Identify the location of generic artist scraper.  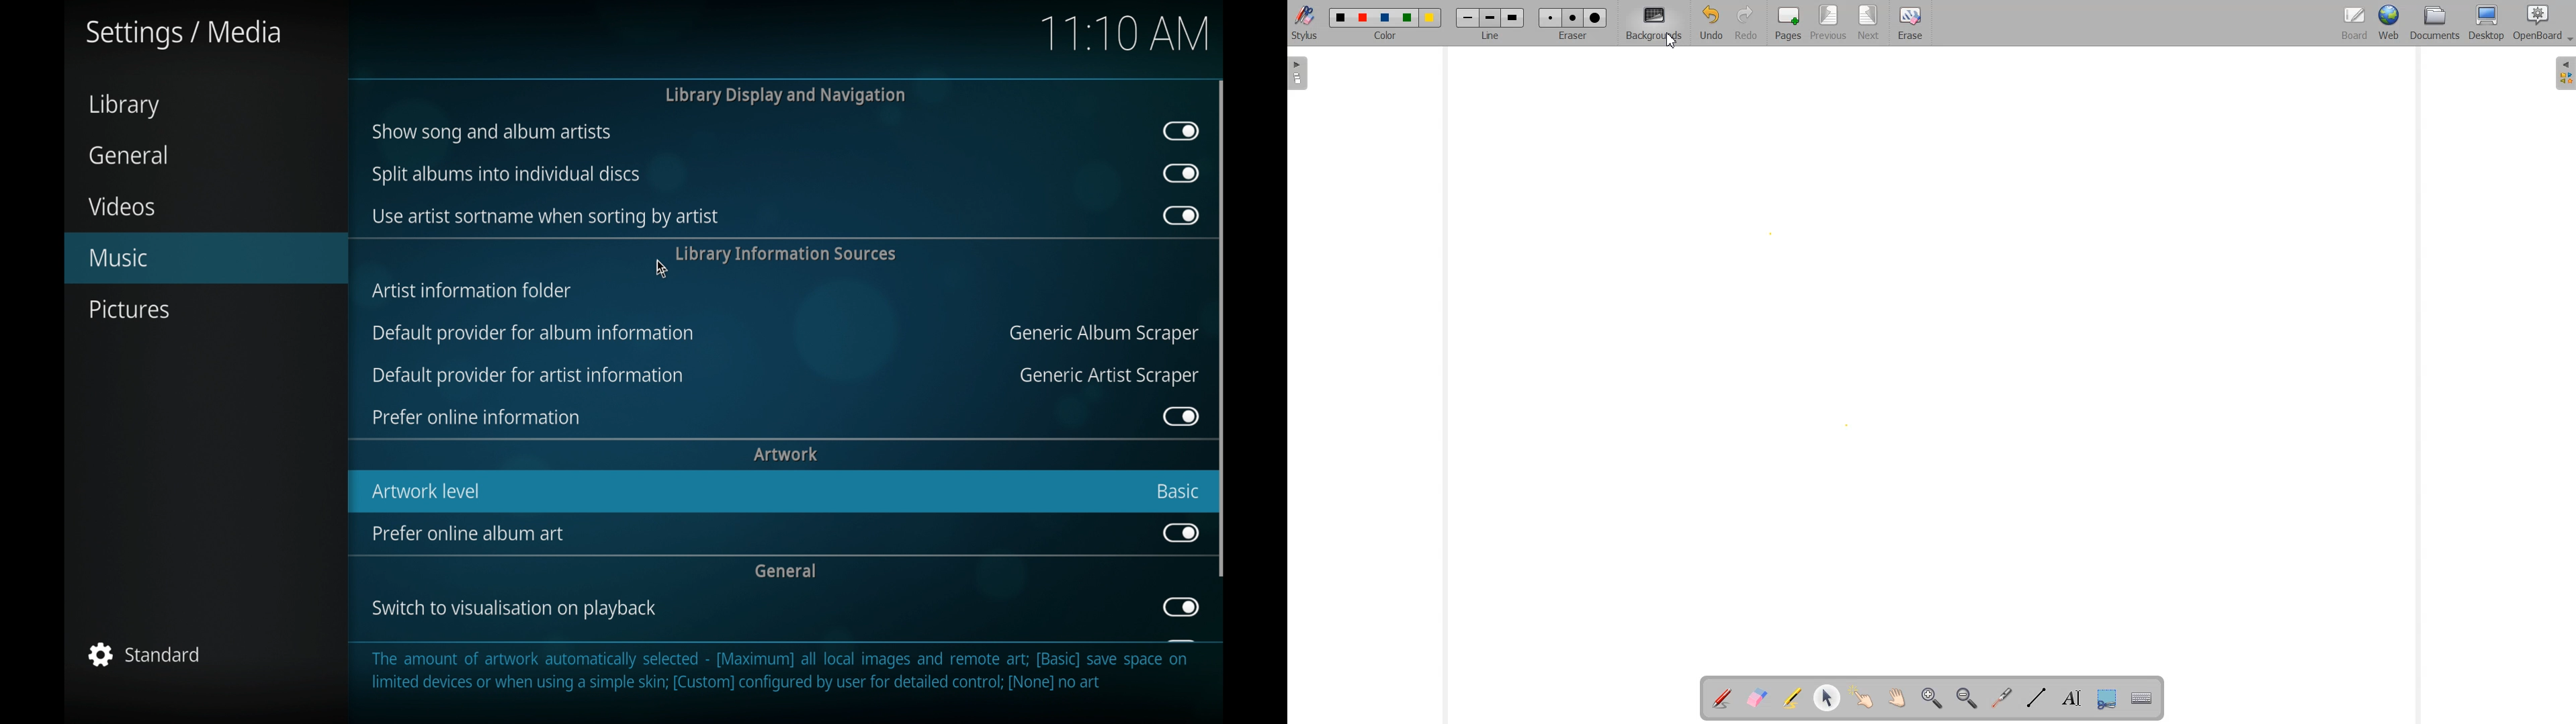
(1109, 377).